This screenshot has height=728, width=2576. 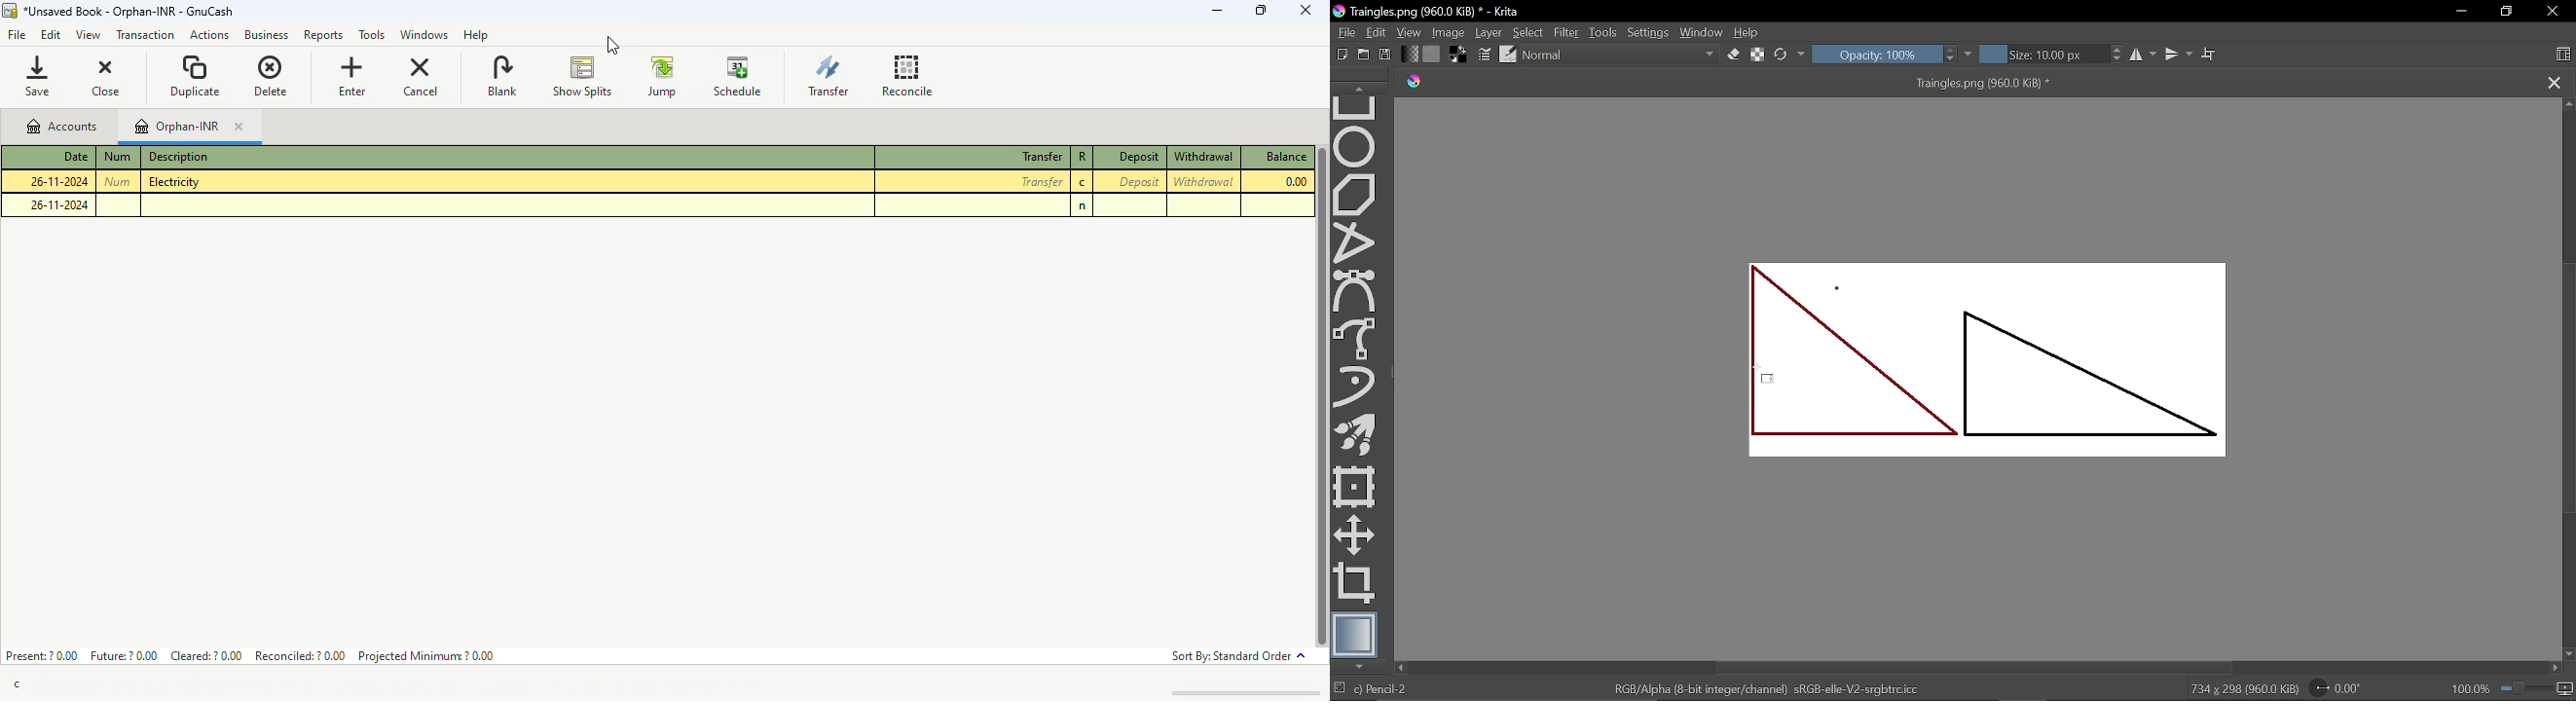 I want to click on Transform a layer tool, so click(x=1355, y=487).